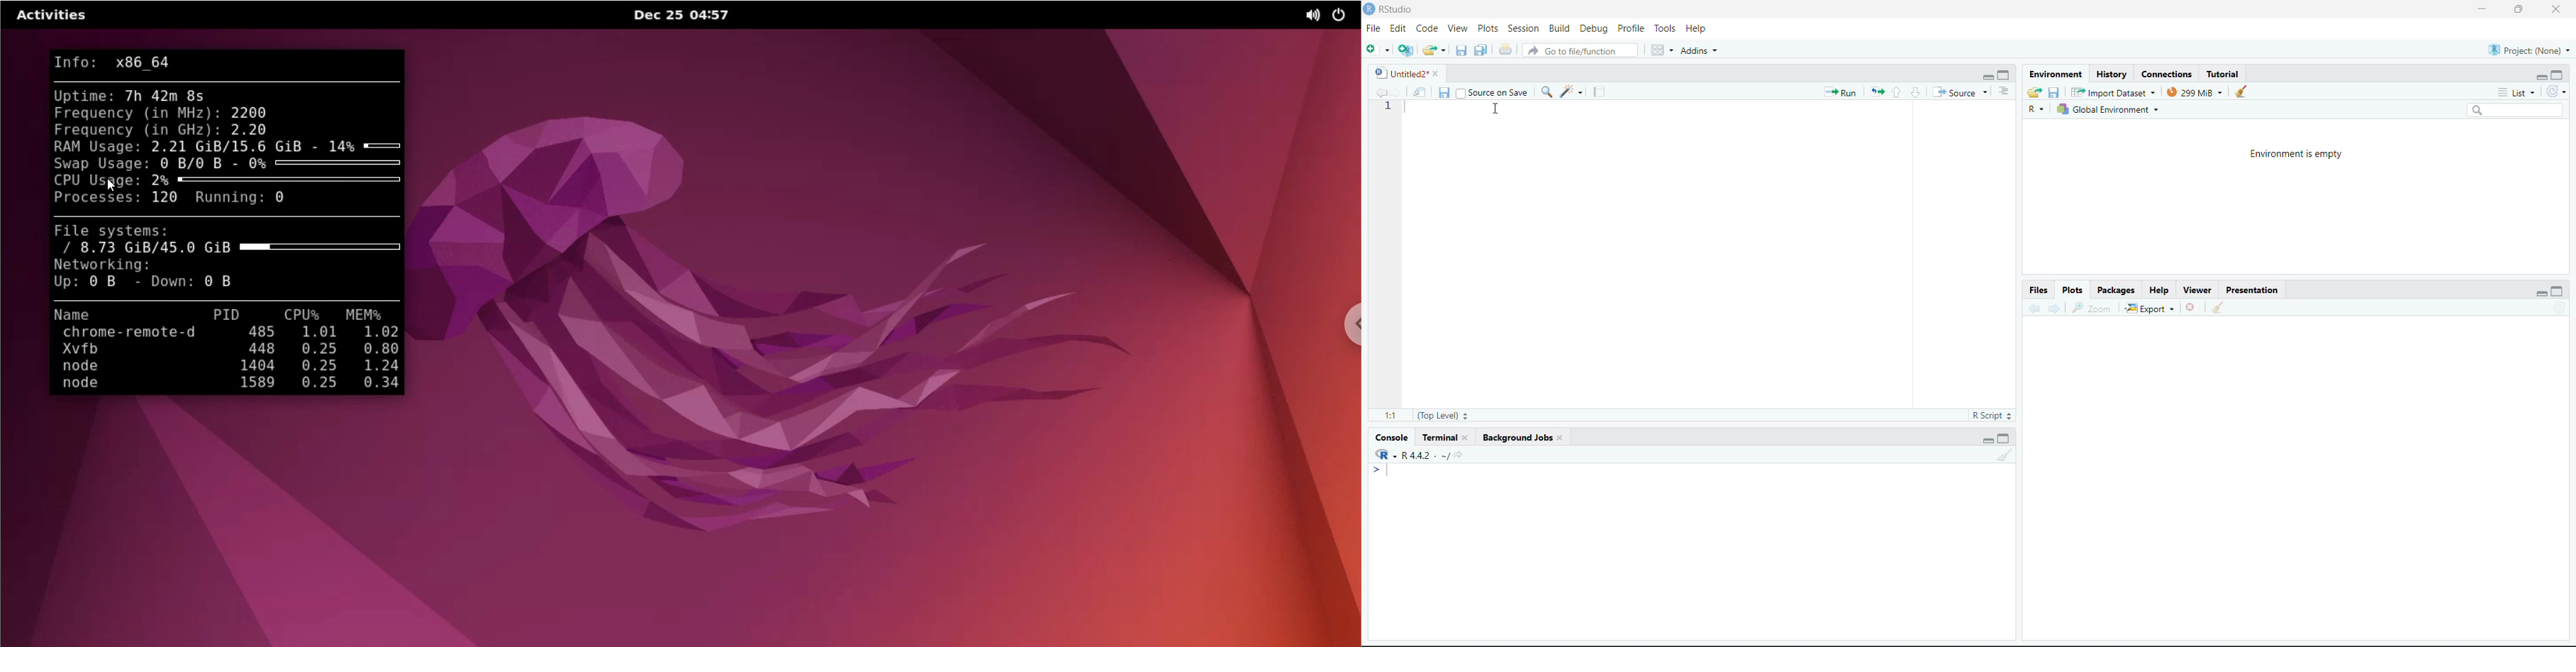  Describe the element at coordinates (1700, 29) in the screenshot. I see `Help` at that location.